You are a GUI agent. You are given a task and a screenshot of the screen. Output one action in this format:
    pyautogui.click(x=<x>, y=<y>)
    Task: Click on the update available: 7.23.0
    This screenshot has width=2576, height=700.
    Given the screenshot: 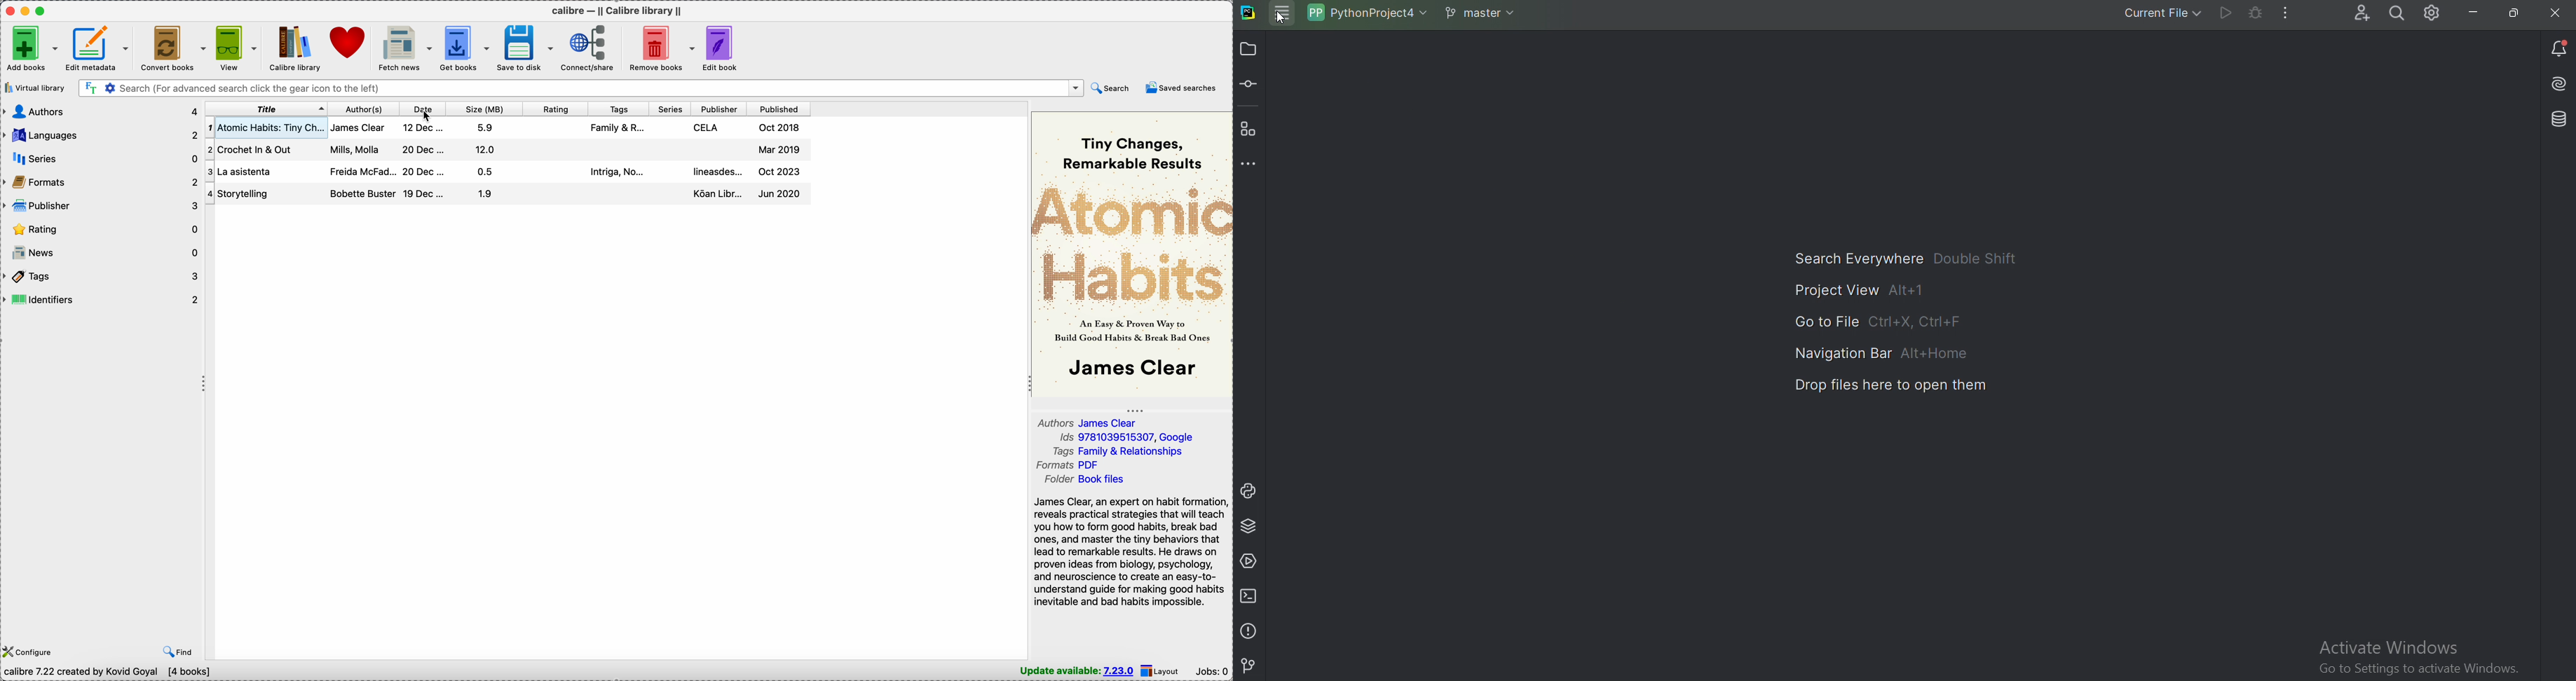 What is the action you would take?
    pyautogui.click(x=1077, y=671)
    